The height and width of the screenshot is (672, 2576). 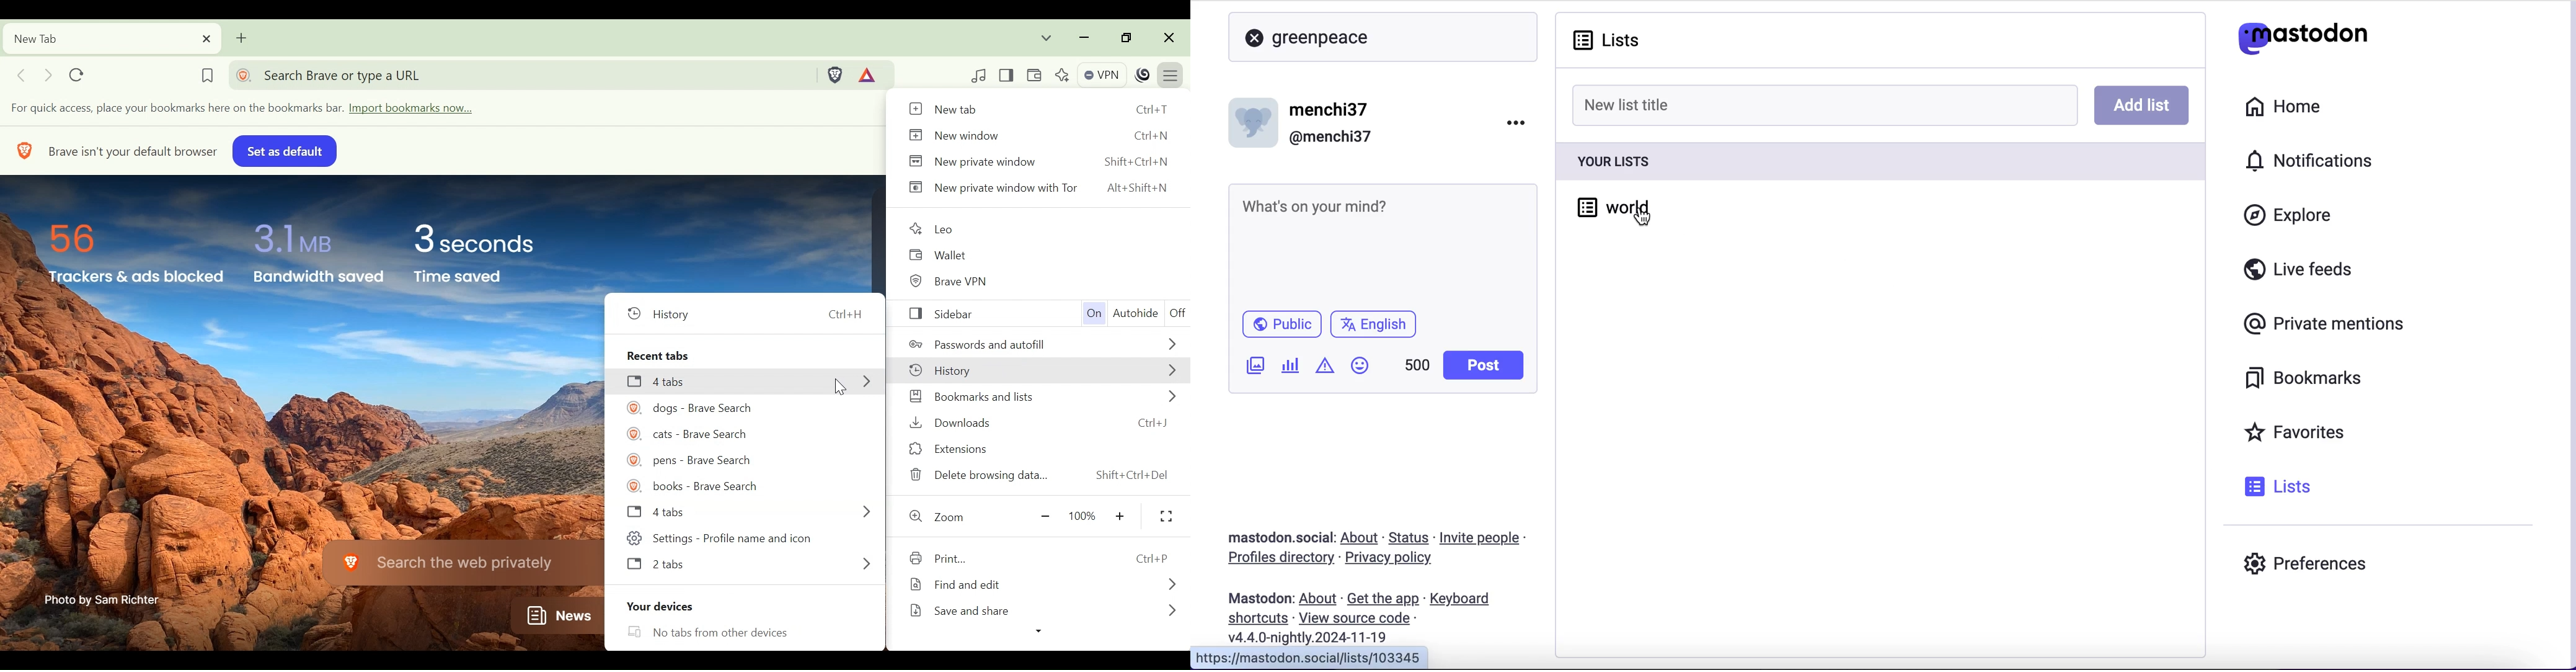 What do you see at coordinates (1487, 365) in the screenshot?
I see `post button` at bounding box center [1487, 365].